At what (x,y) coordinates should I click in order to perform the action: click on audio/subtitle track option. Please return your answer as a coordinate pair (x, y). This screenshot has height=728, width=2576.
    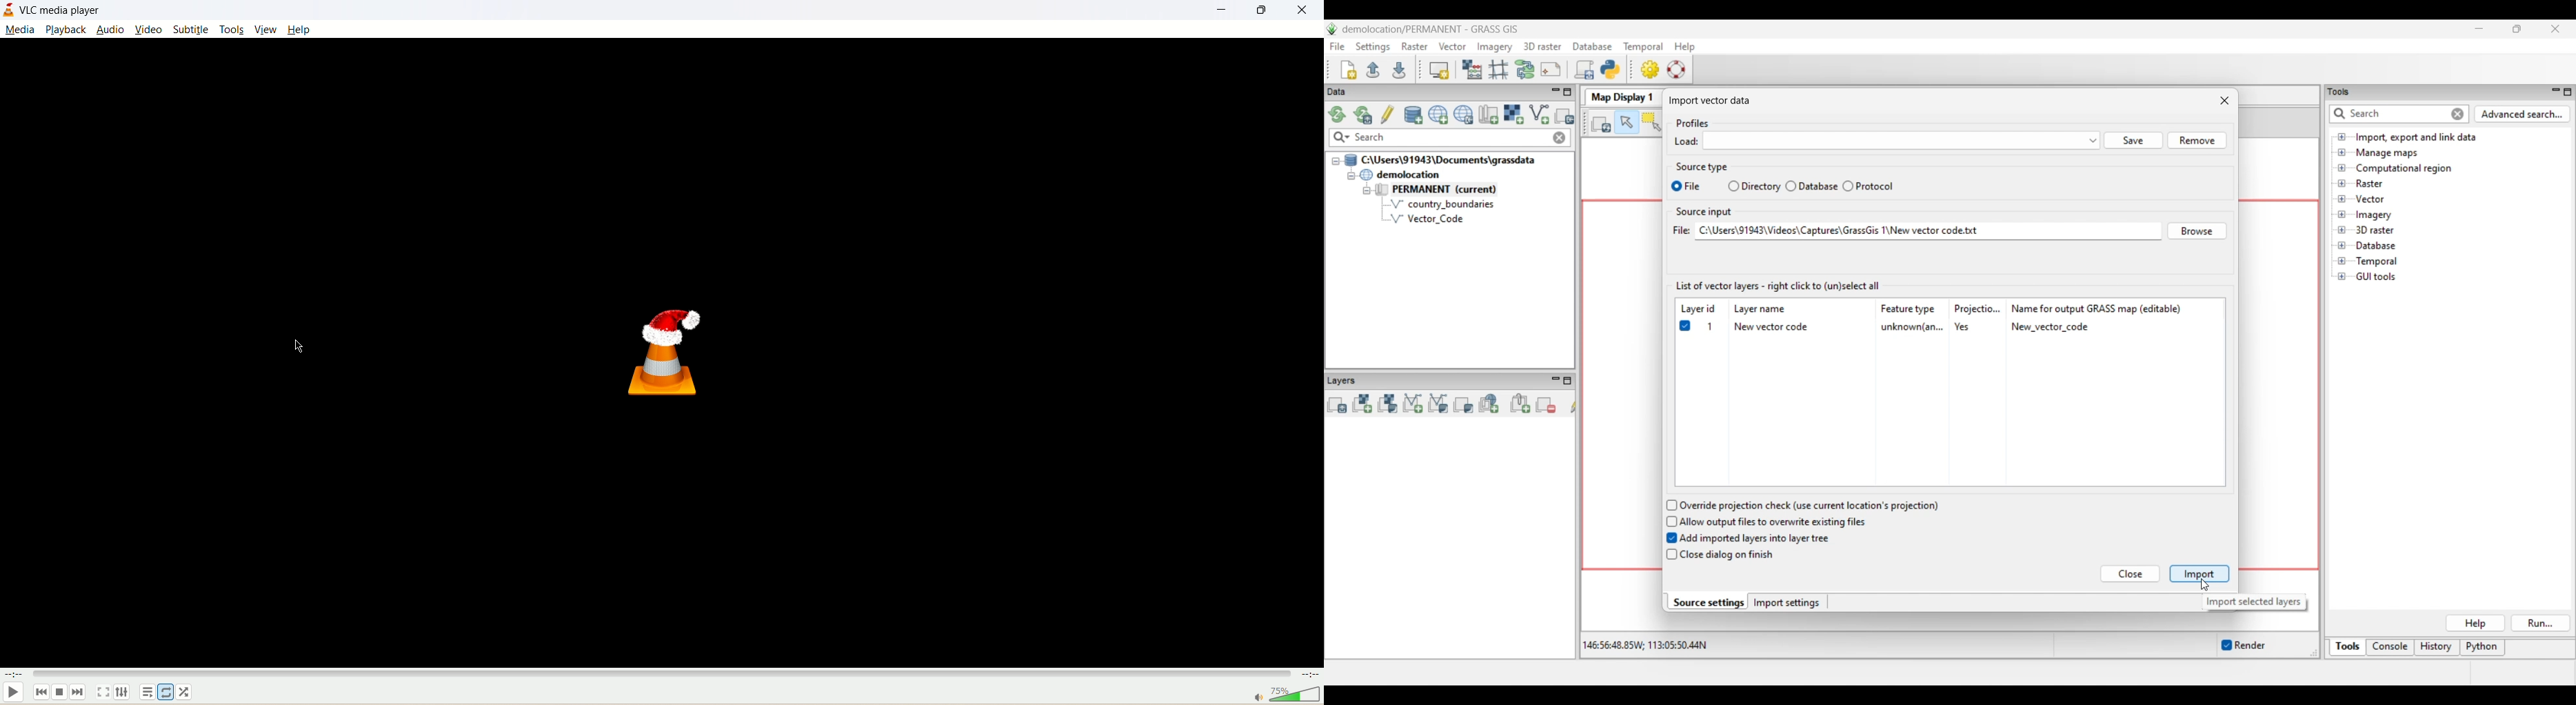
    Looking at the image, I should click on (123, 692).